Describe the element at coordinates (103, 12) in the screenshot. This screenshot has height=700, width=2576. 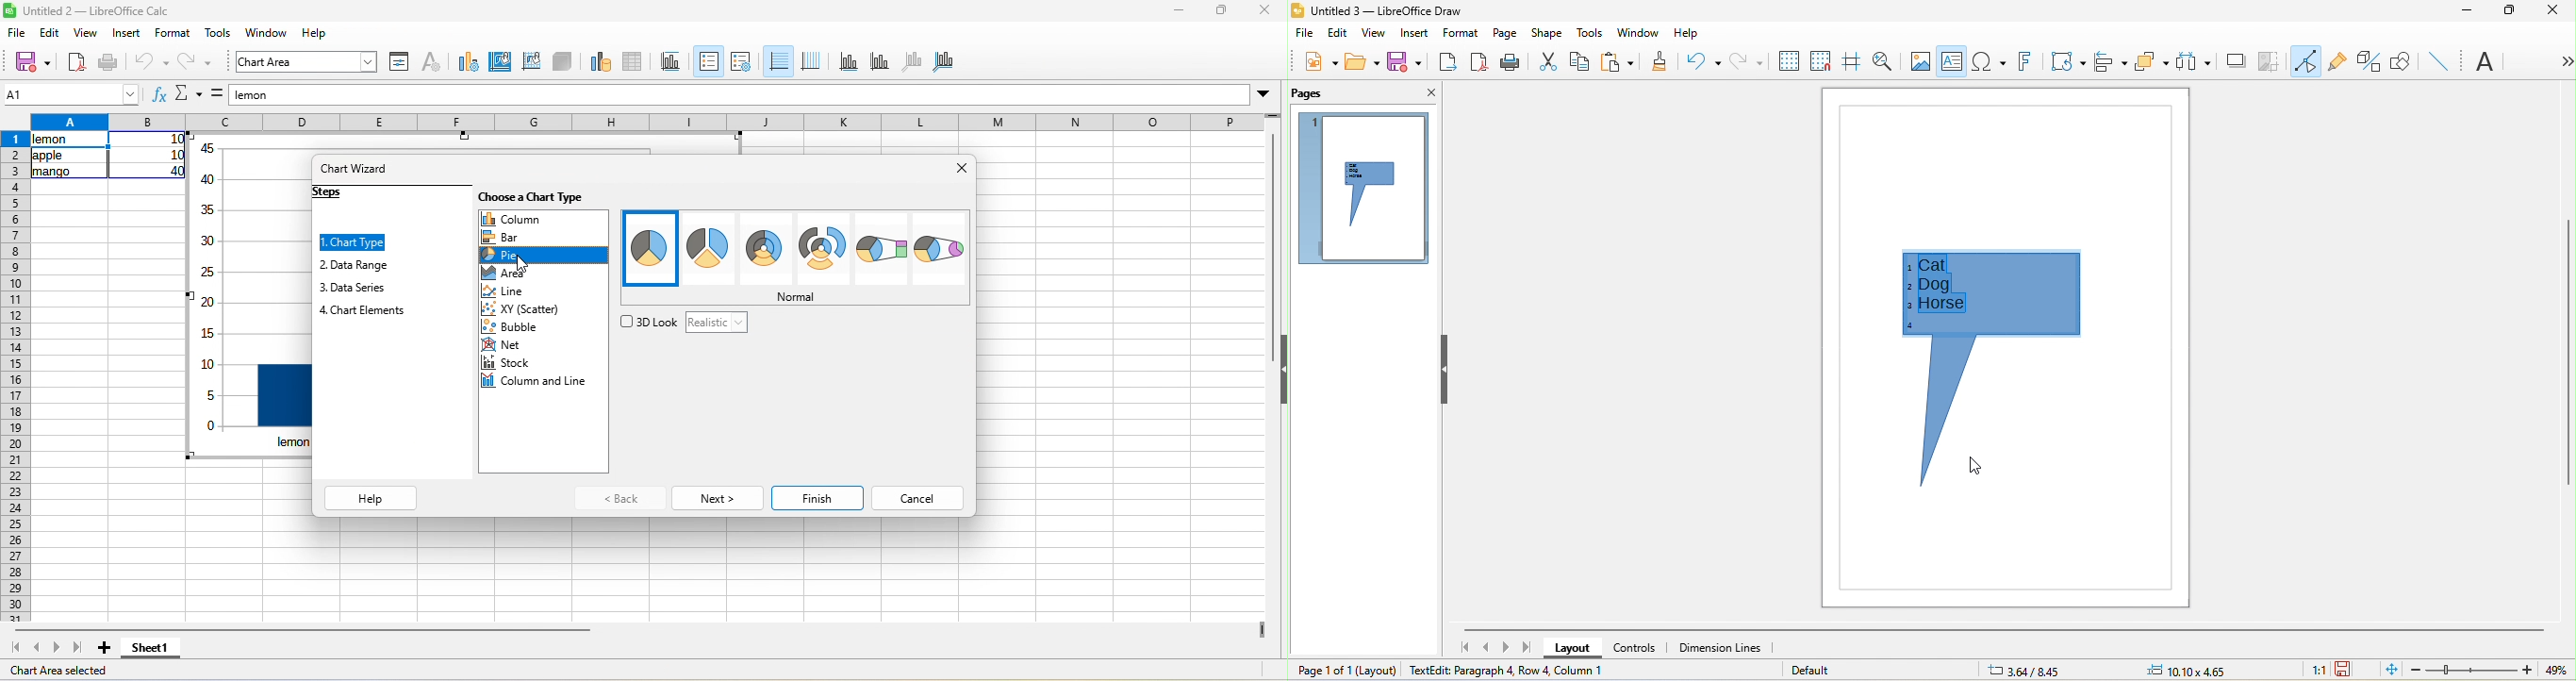
I see `untitled 2- libre ofice calc` at that location.